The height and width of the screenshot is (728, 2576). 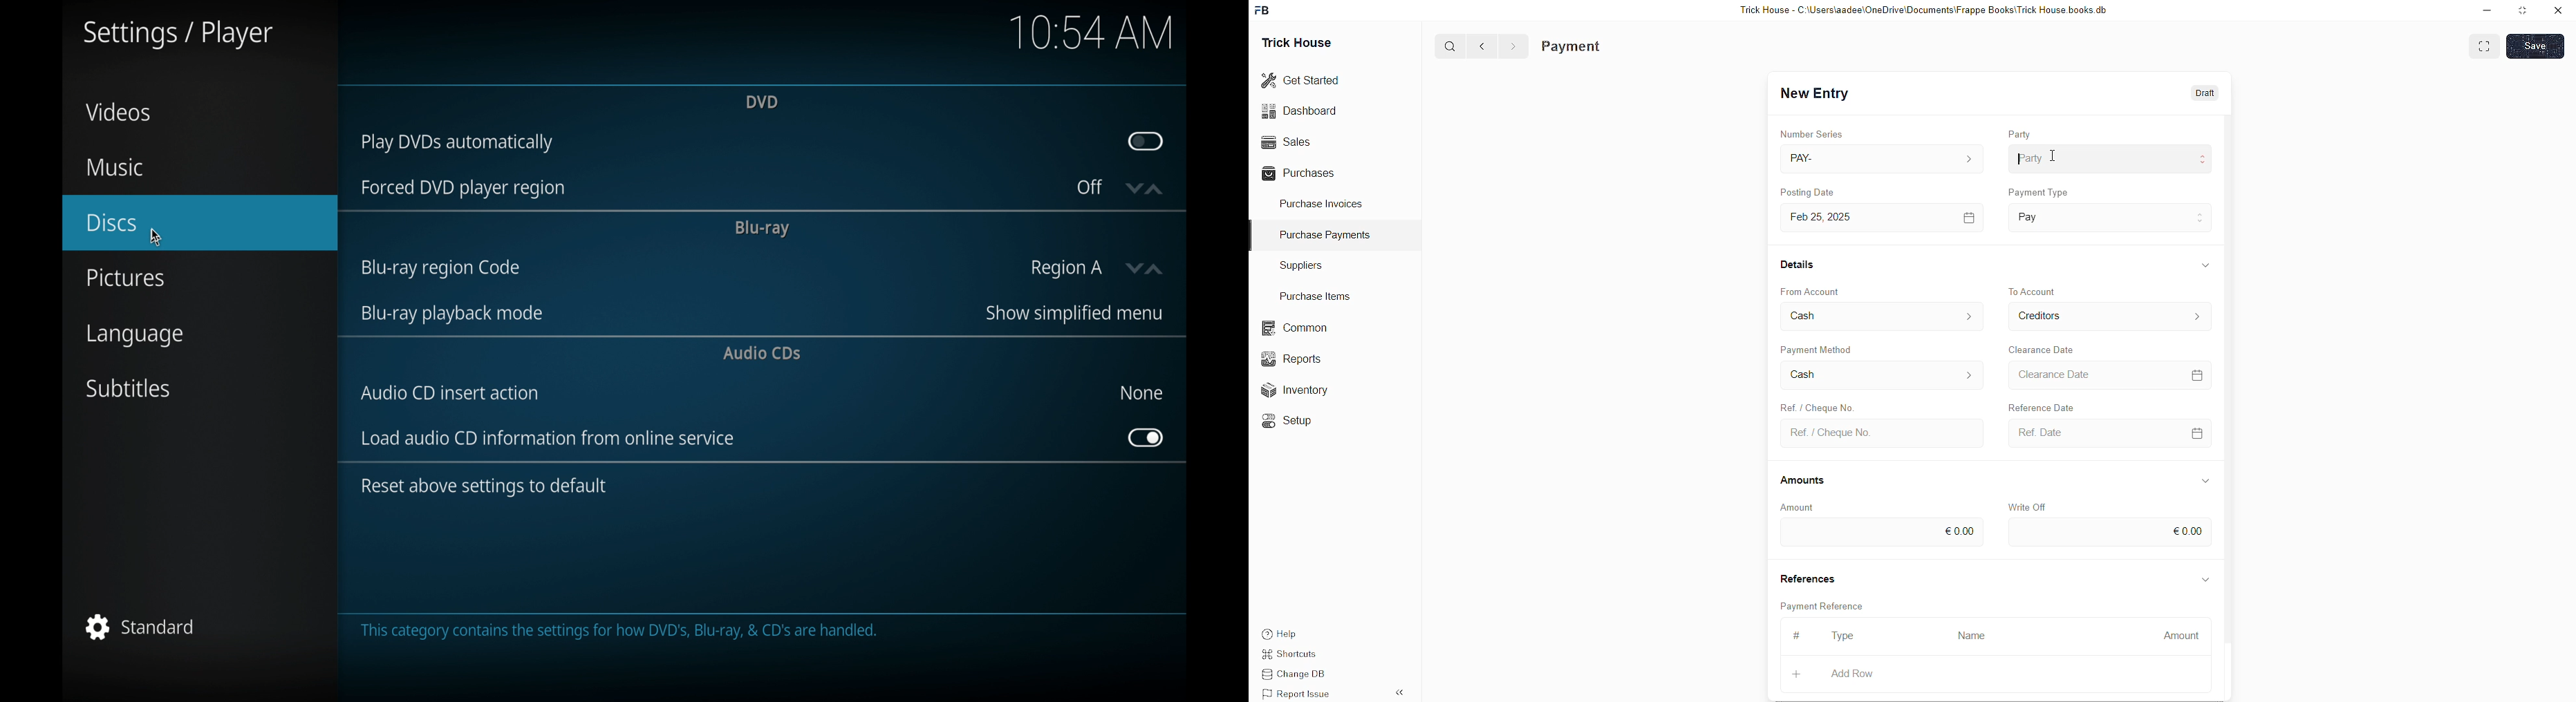 What do you see at coordinates (1809, 481) in the screenshot?
I see `Amounts` at bounding box center [1809, 481].